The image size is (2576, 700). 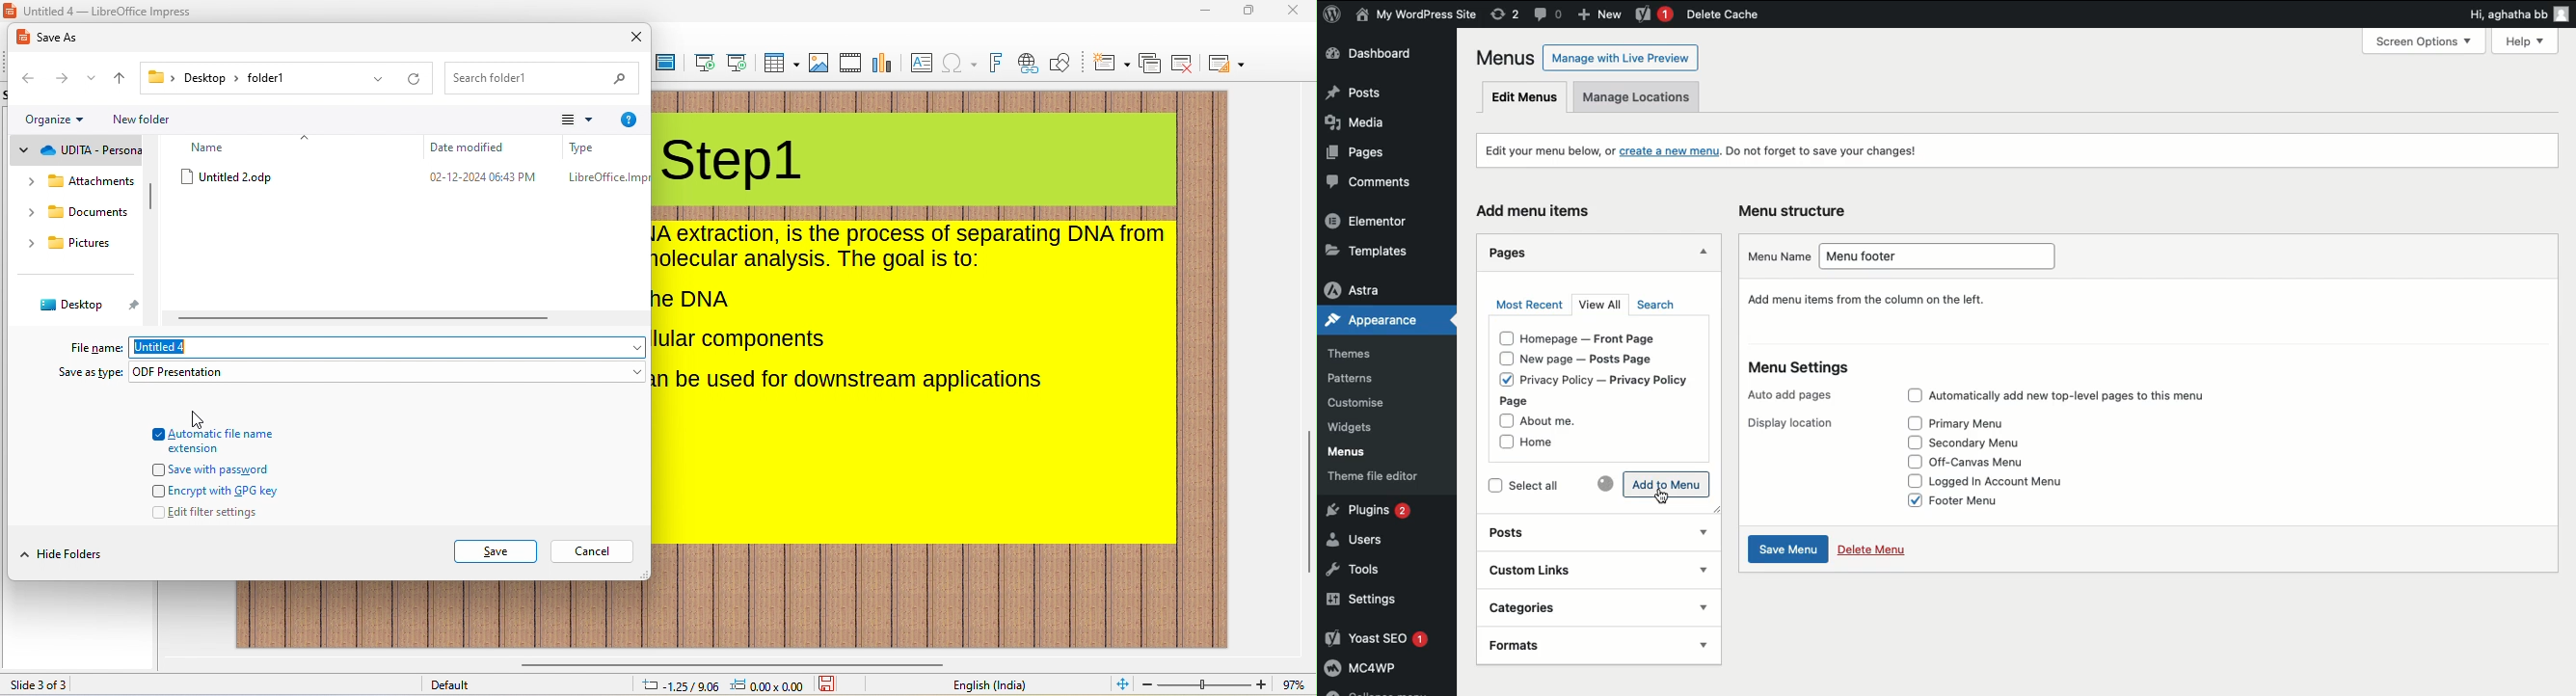 I want to click on Users, so click(x=1367, y=541).